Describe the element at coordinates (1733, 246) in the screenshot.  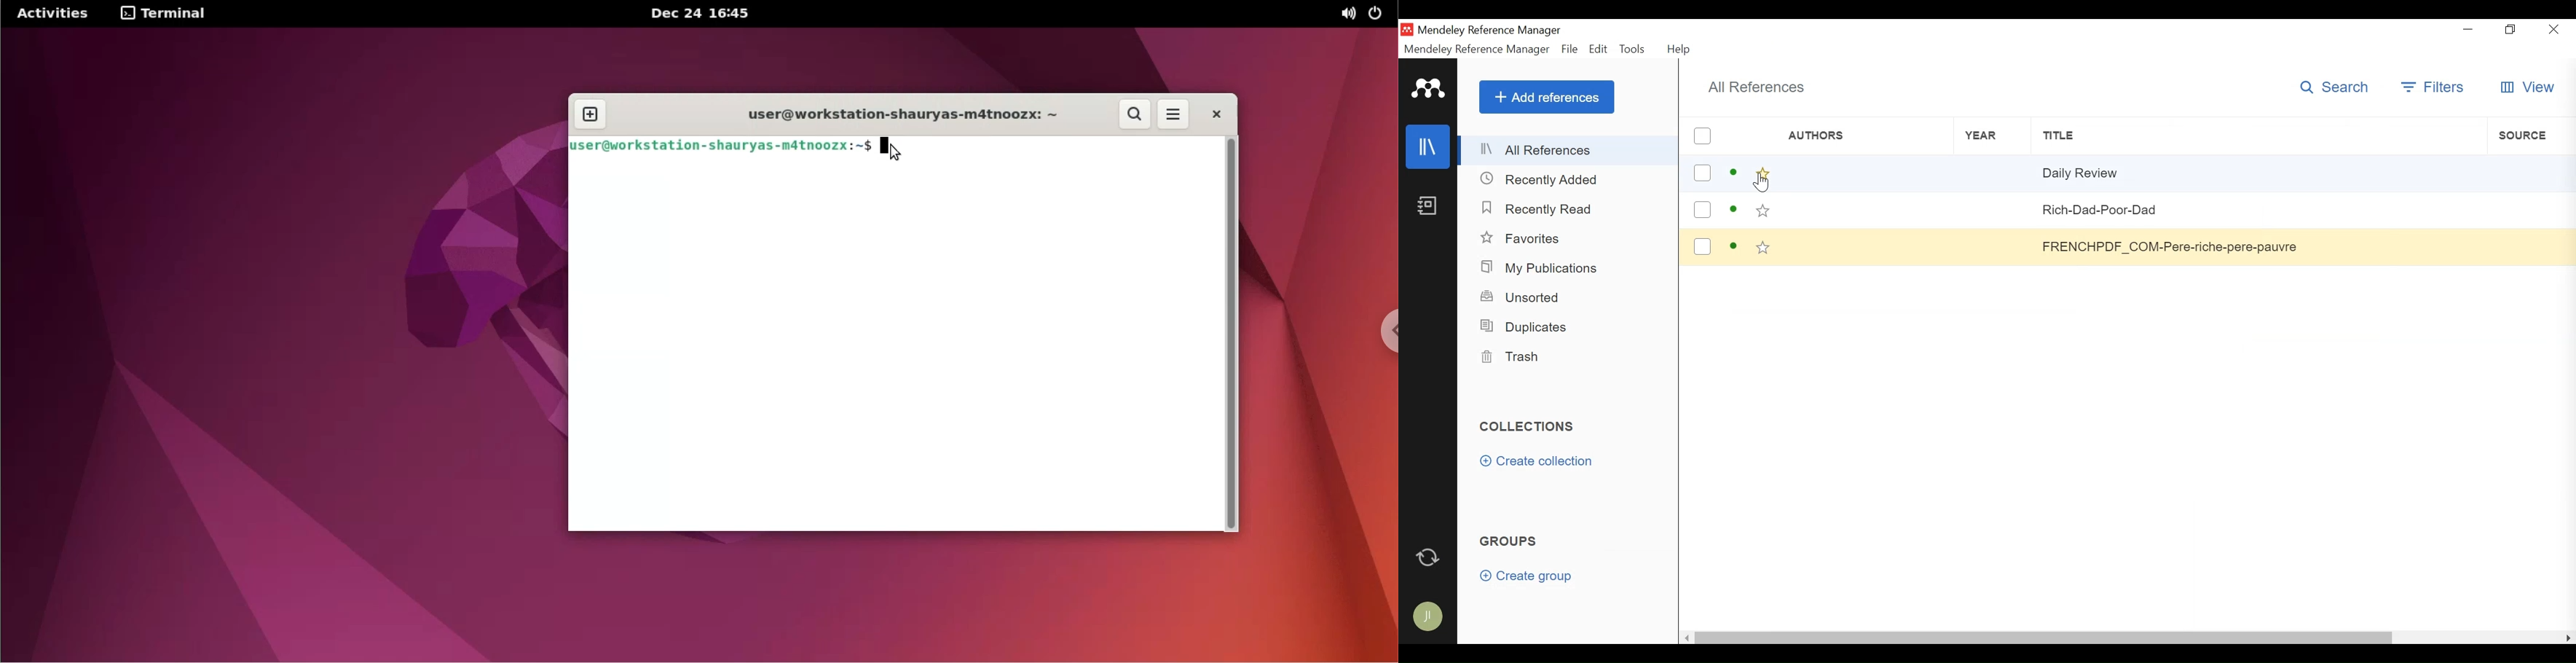
I see `Unread` at that location.